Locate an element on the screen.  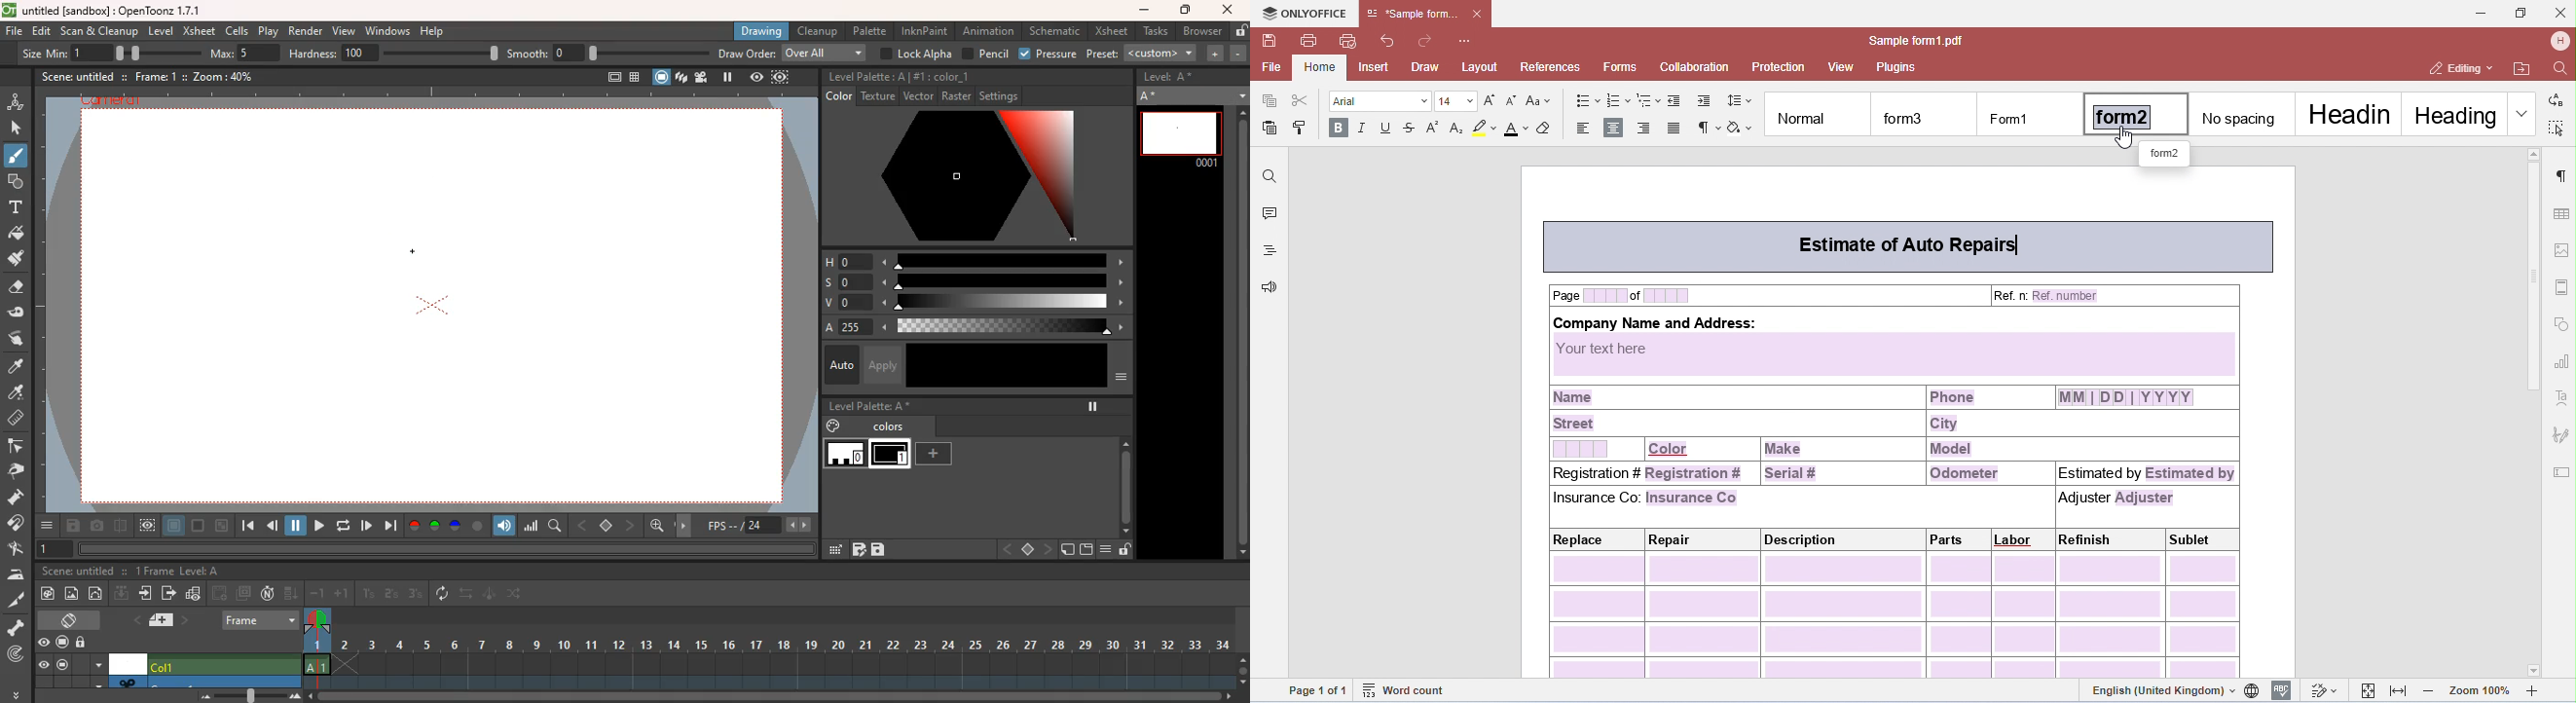
back is located at coordinates (274, 527).